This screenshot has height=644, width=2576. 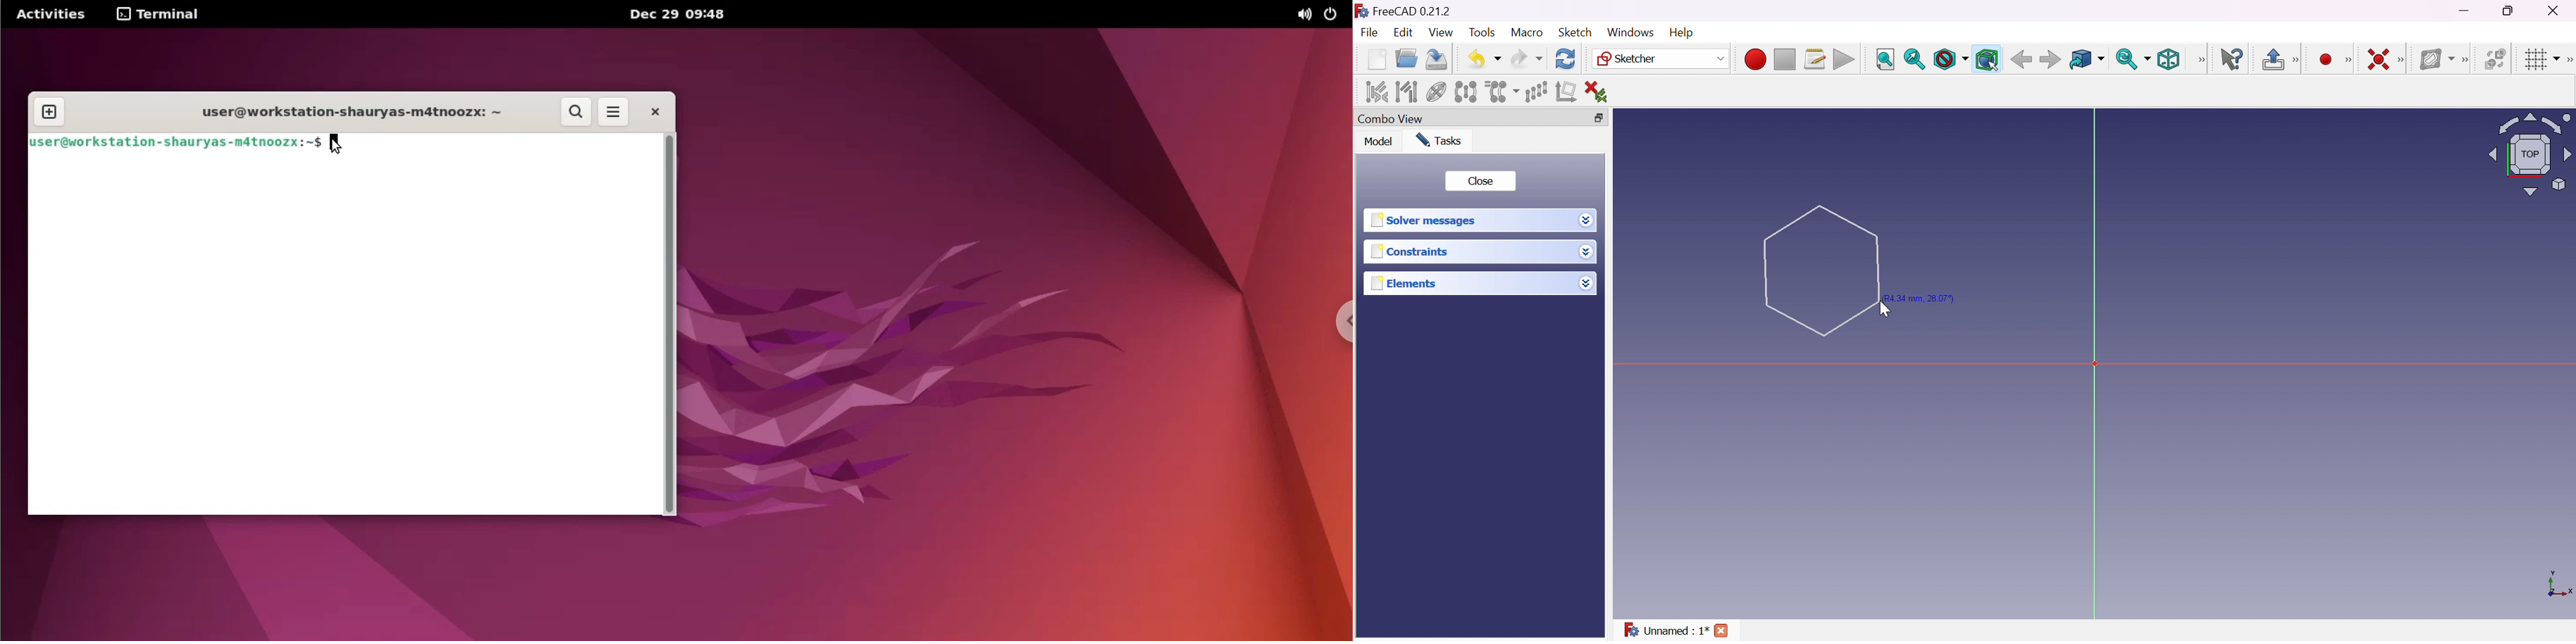 I want to click on Model, so click(x=1380, y=141).